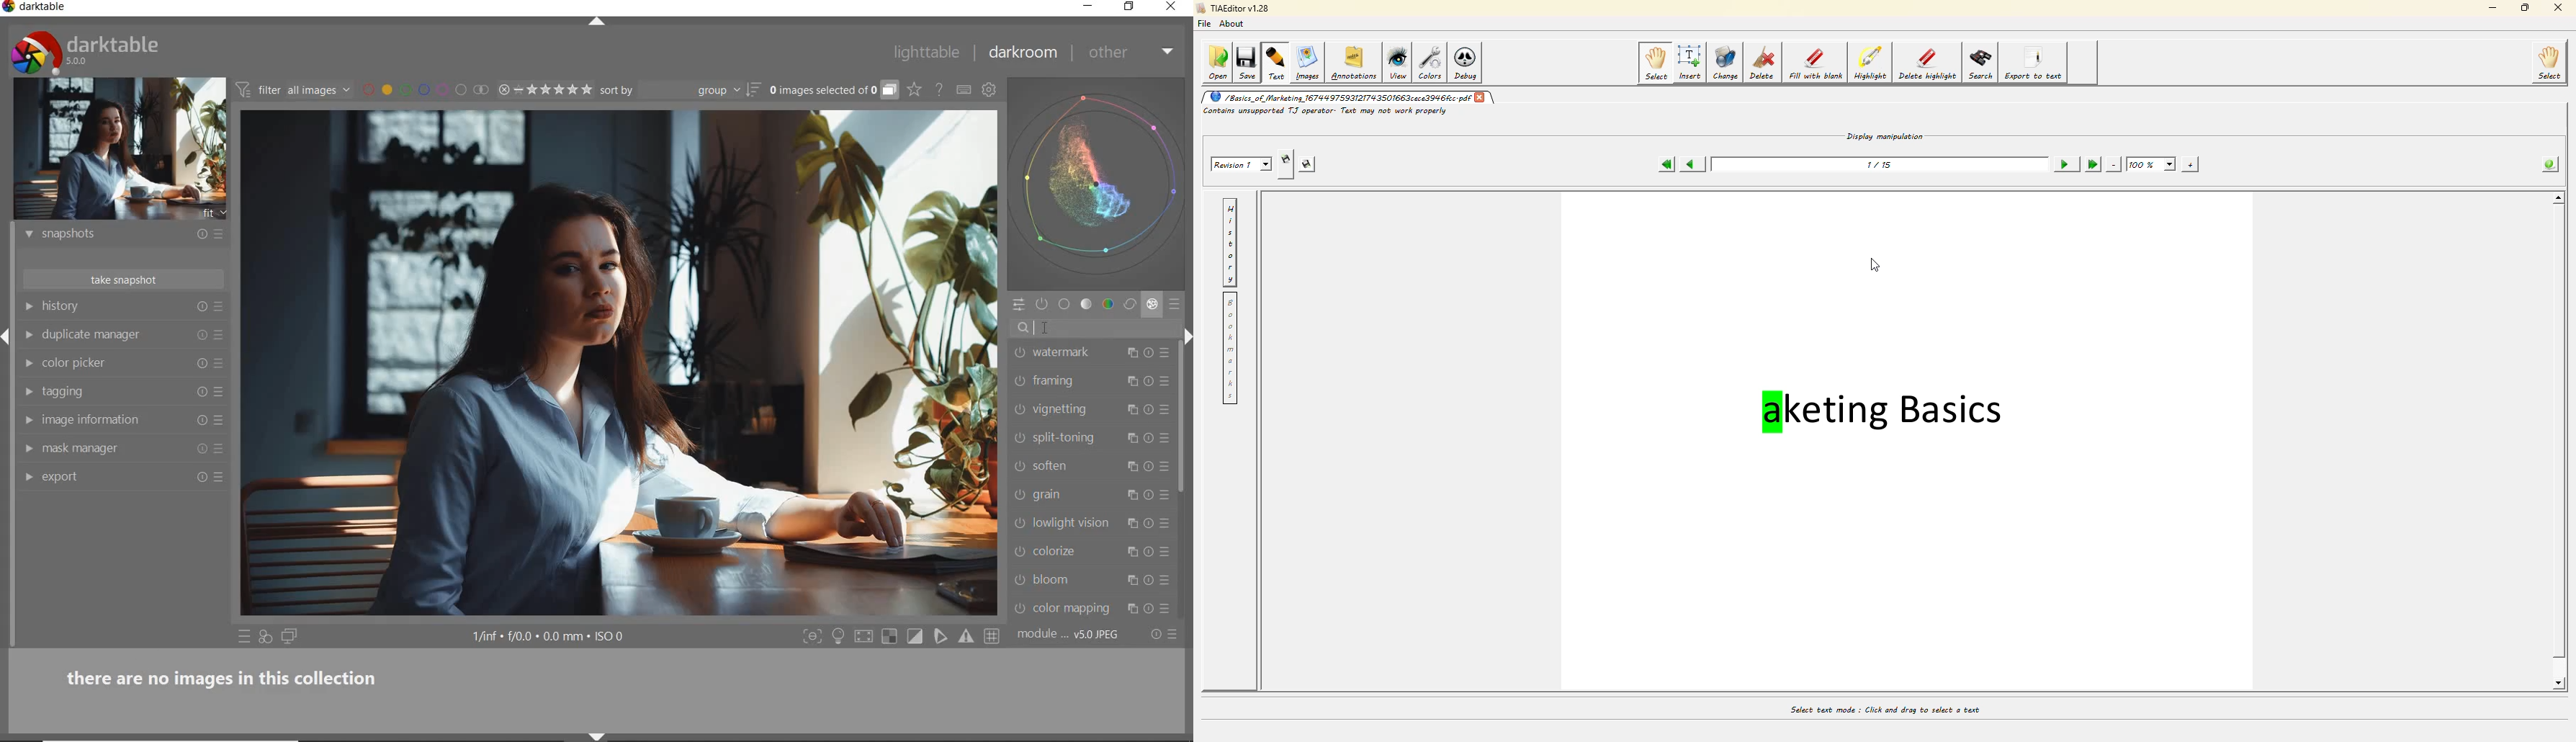 The image size is (2576, 756). What do you see at coordinates (942, 638) in the screenshot?
I see `toggle softproofing` at bounding box center [942, 638].